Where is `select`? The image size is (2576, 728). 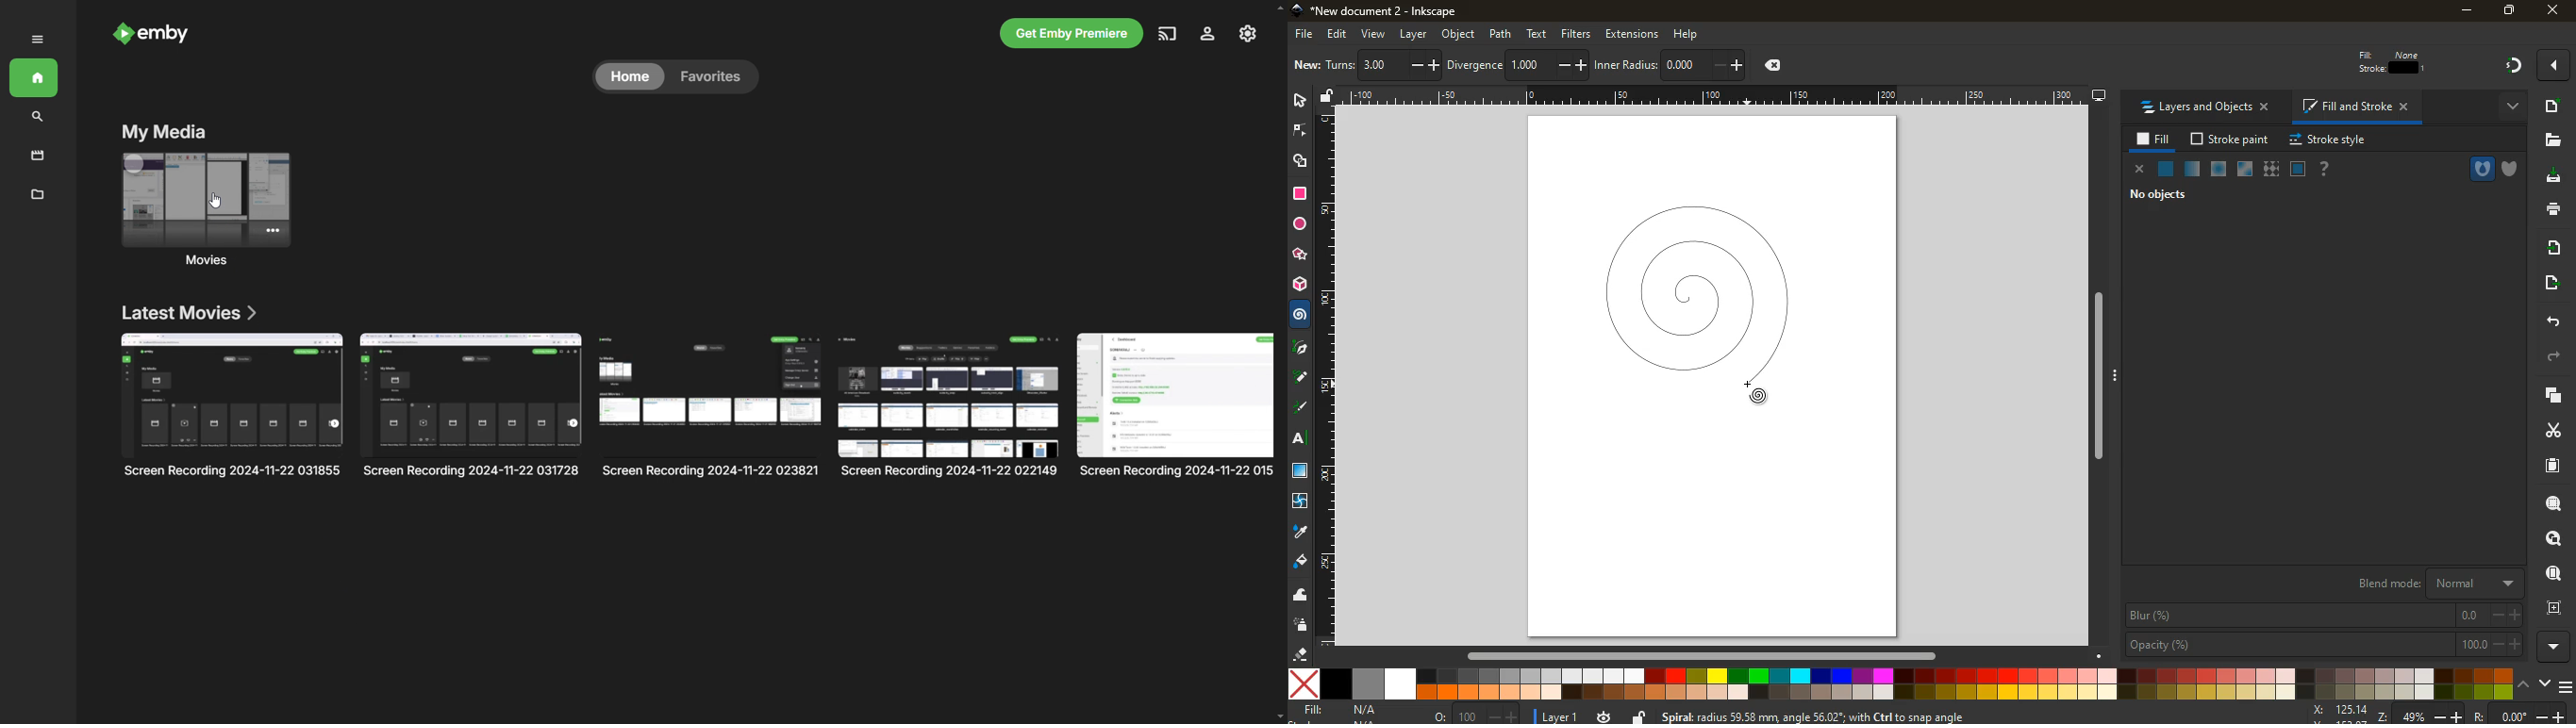
select is located at coordinates (1300, 100).